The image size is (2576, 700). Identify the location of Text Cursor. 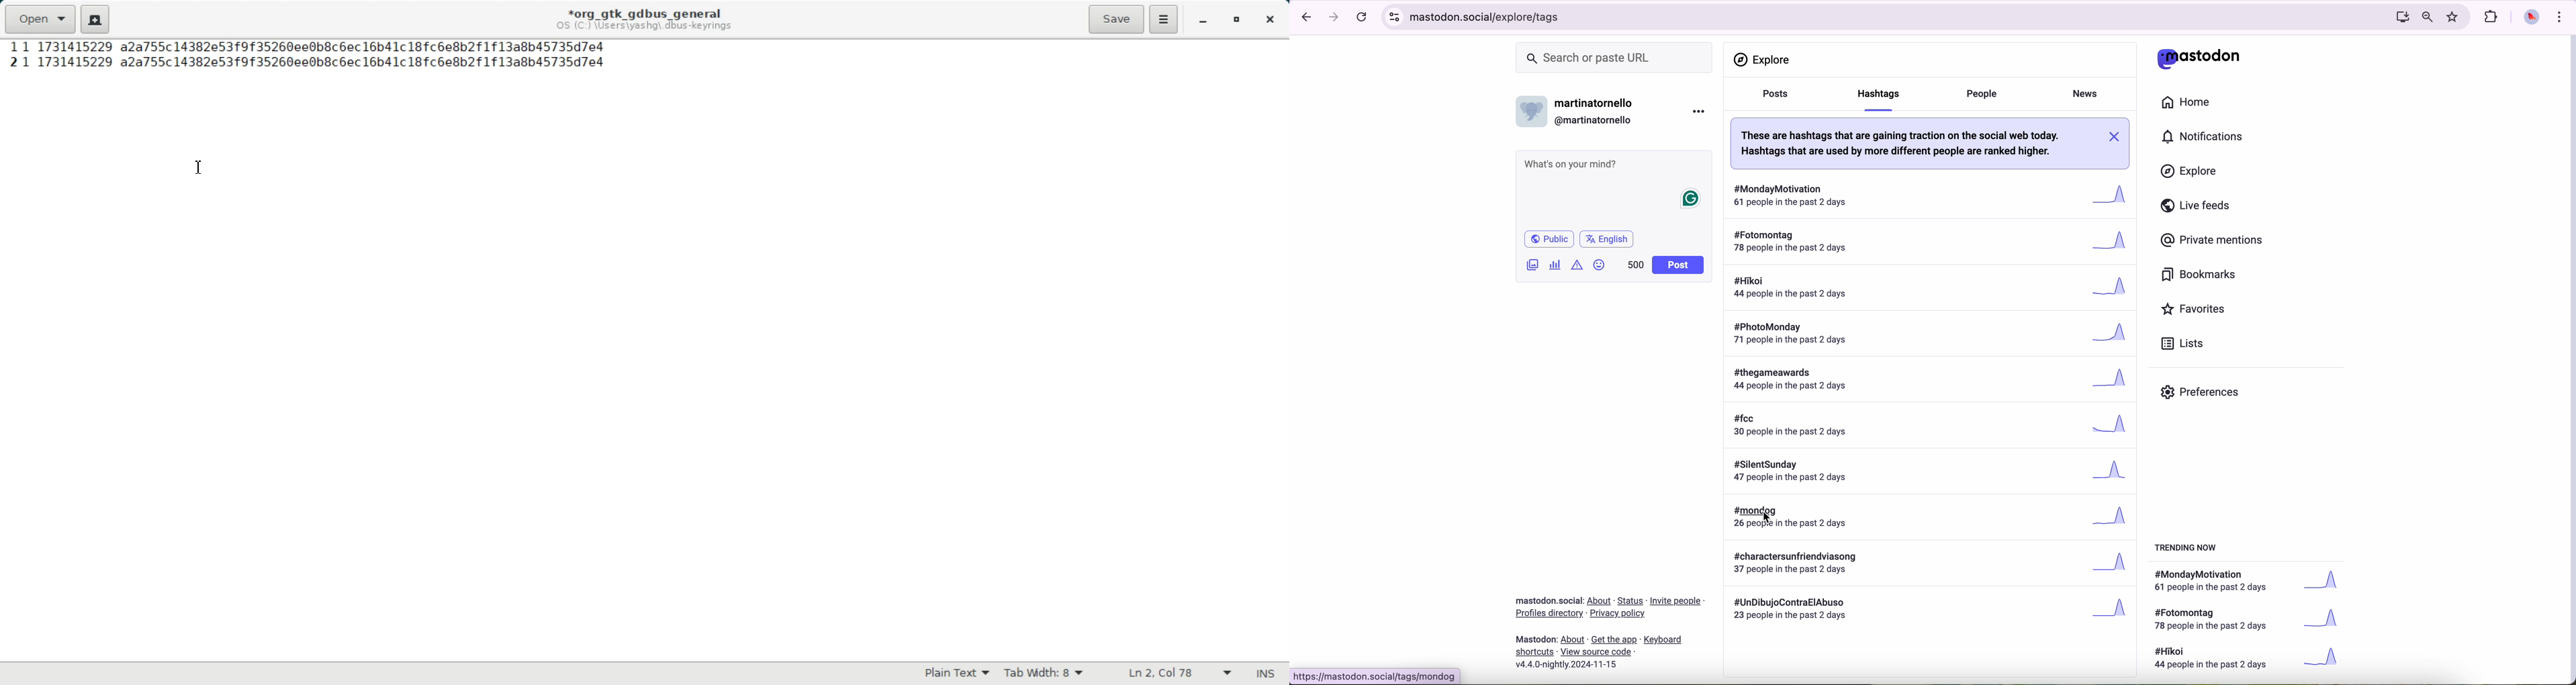
(199, 168).